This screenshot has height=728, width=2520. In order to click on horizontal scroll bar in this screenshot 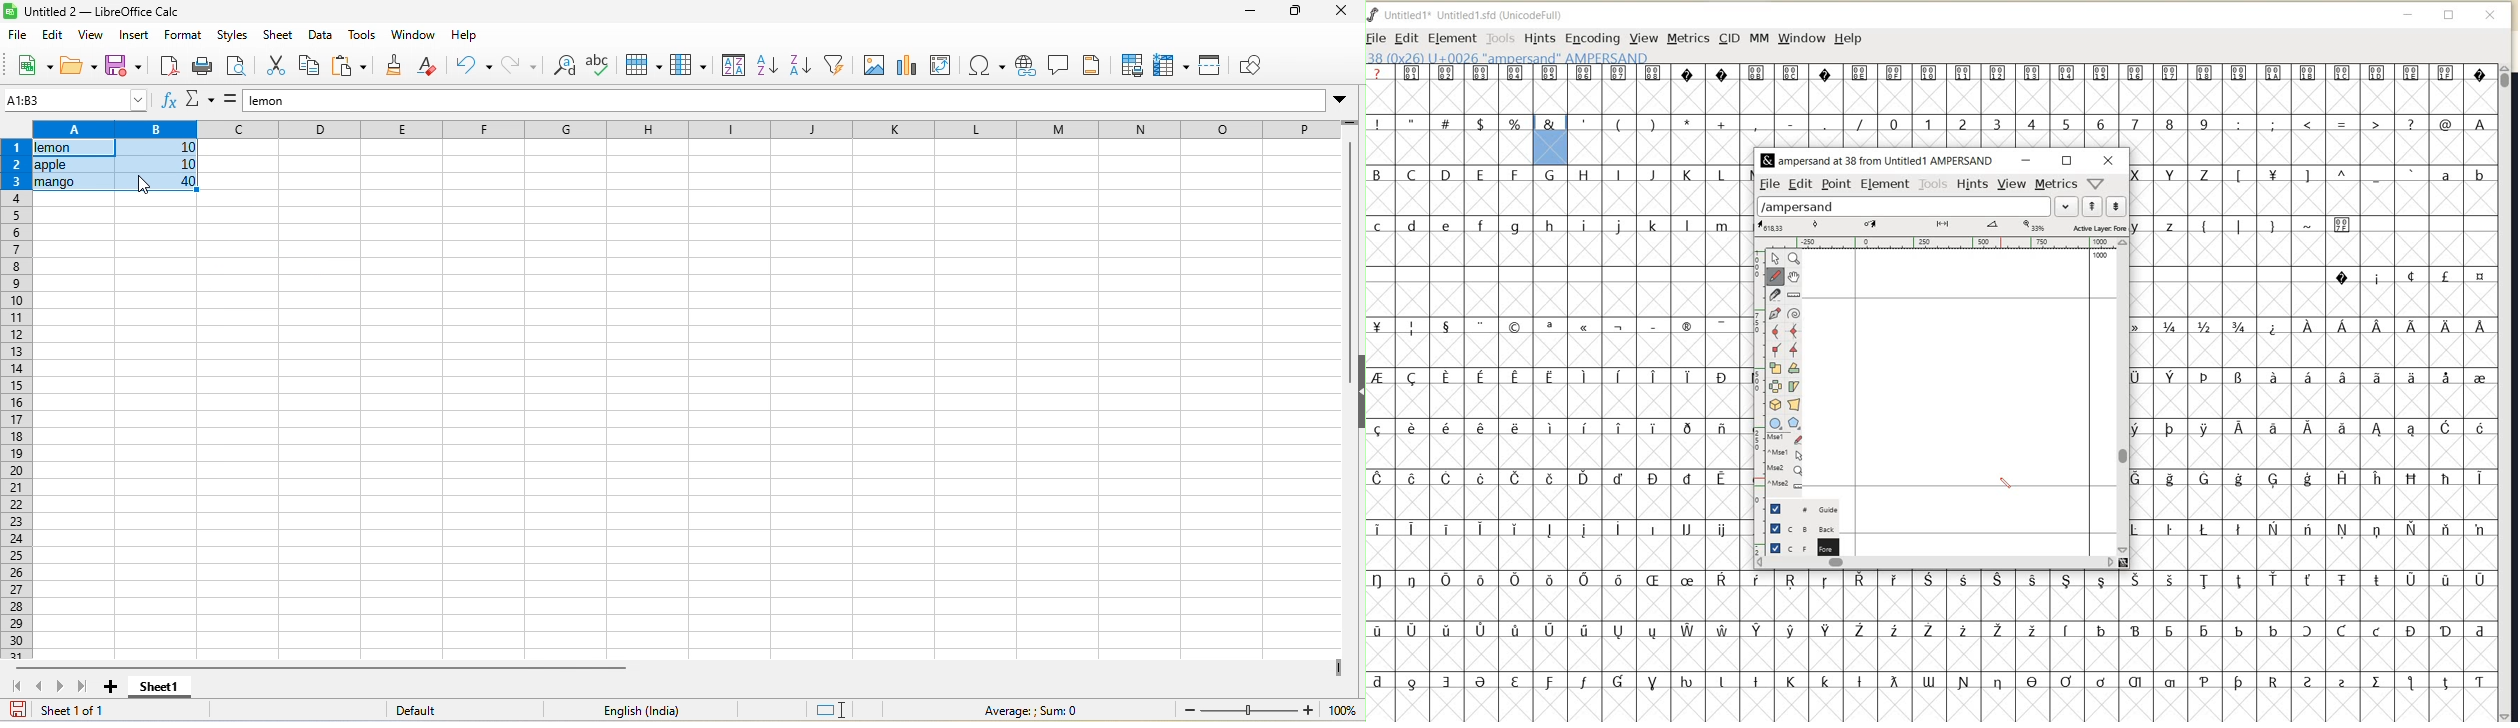, I will do `click(318, 668)`.